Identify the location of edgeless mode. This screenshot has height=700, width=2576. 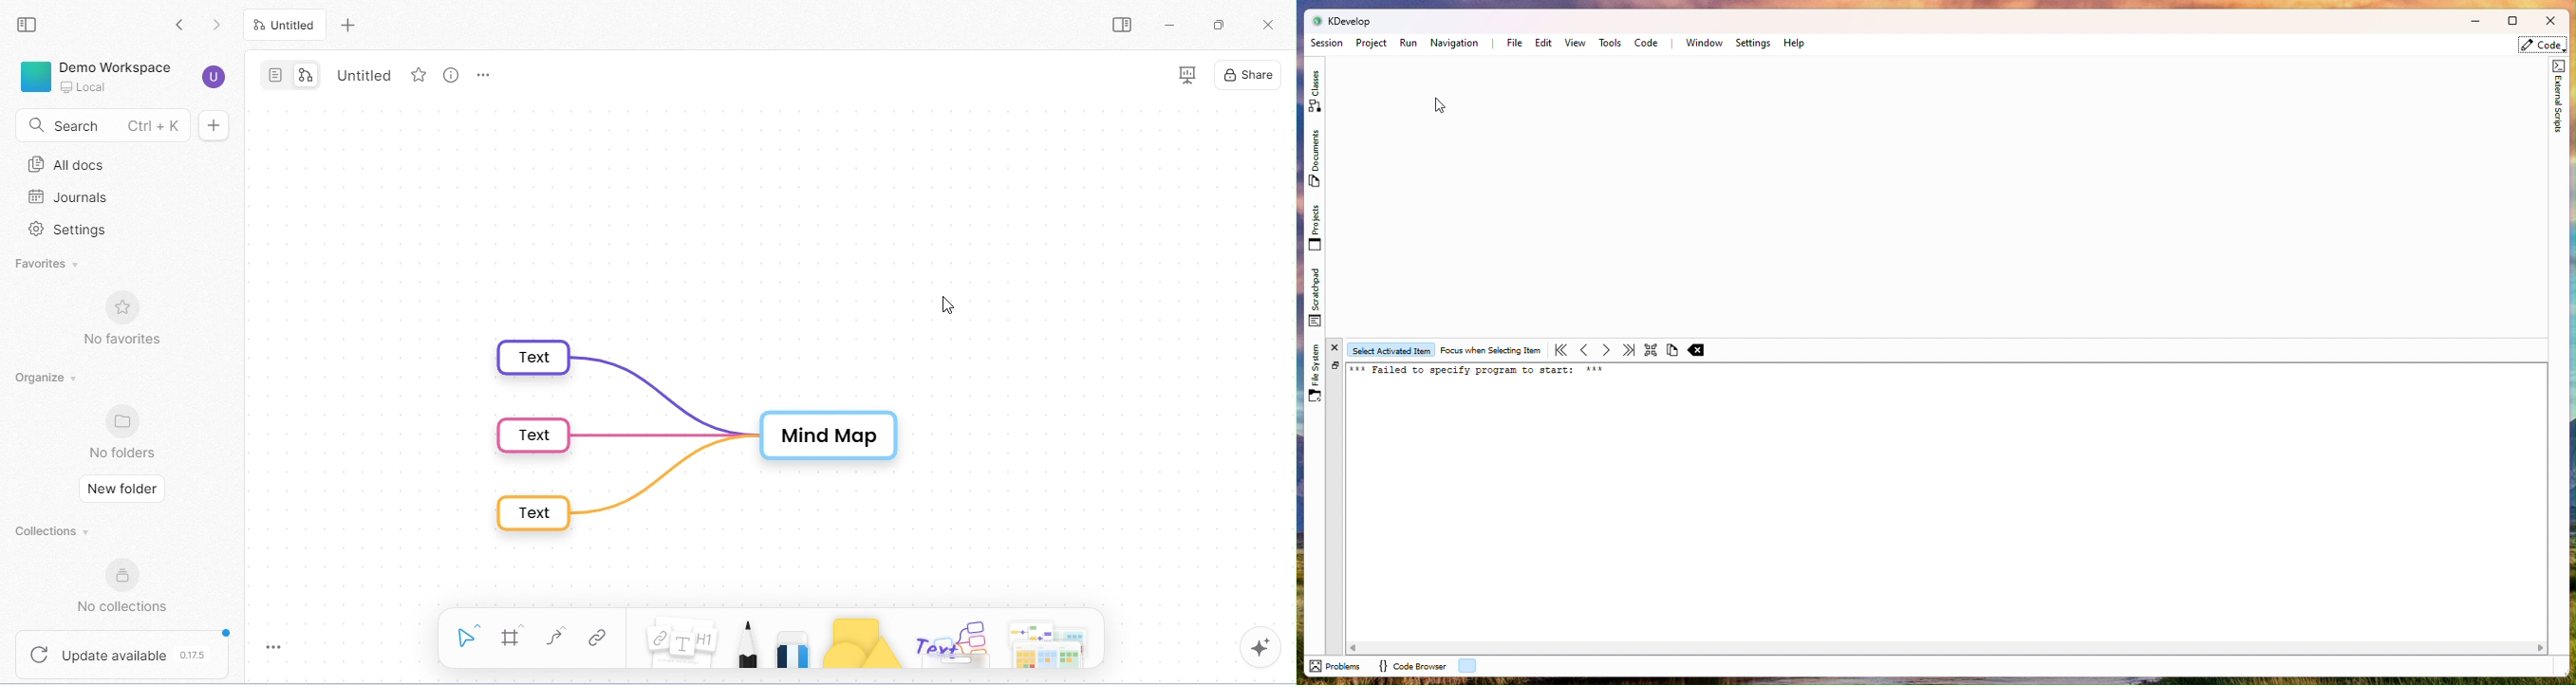
(306, 73).